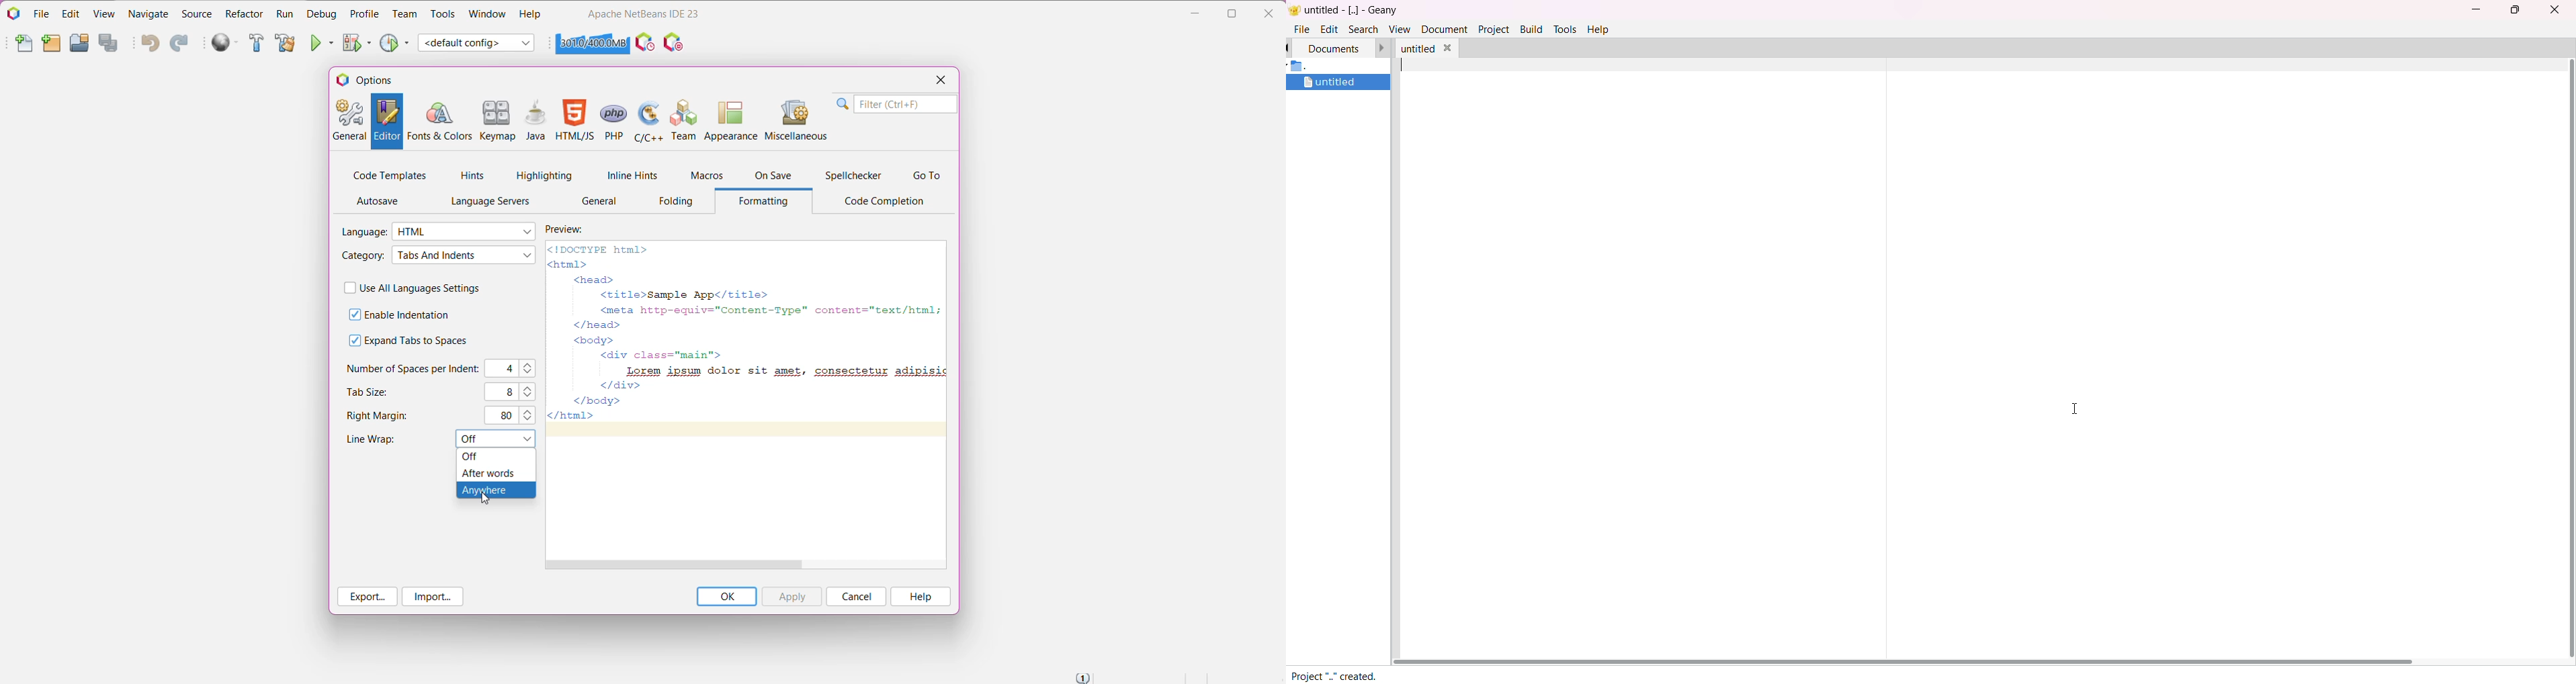  I want to click on Window, so click(486, 13).